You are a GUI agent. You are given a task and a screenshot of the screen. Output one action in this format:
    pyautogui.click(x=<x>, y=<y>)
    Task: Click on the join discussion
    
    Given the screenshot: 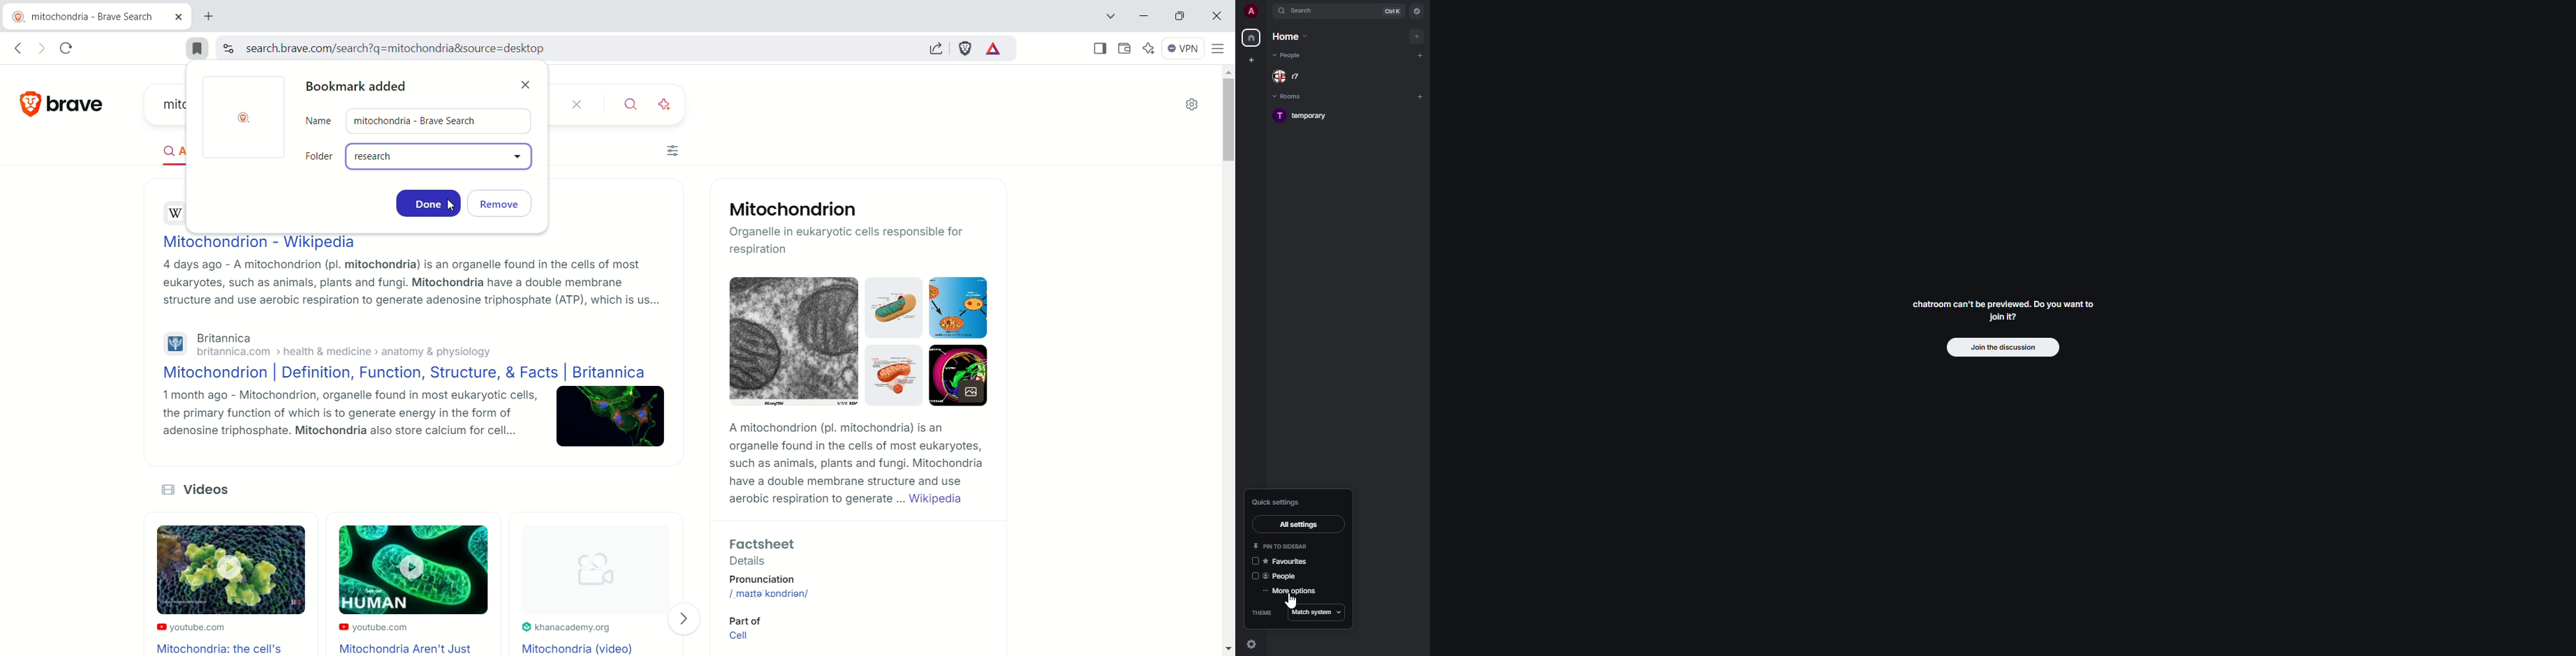 What is the action you would take?
    pyautogui.click(x=2000, y=348)
    